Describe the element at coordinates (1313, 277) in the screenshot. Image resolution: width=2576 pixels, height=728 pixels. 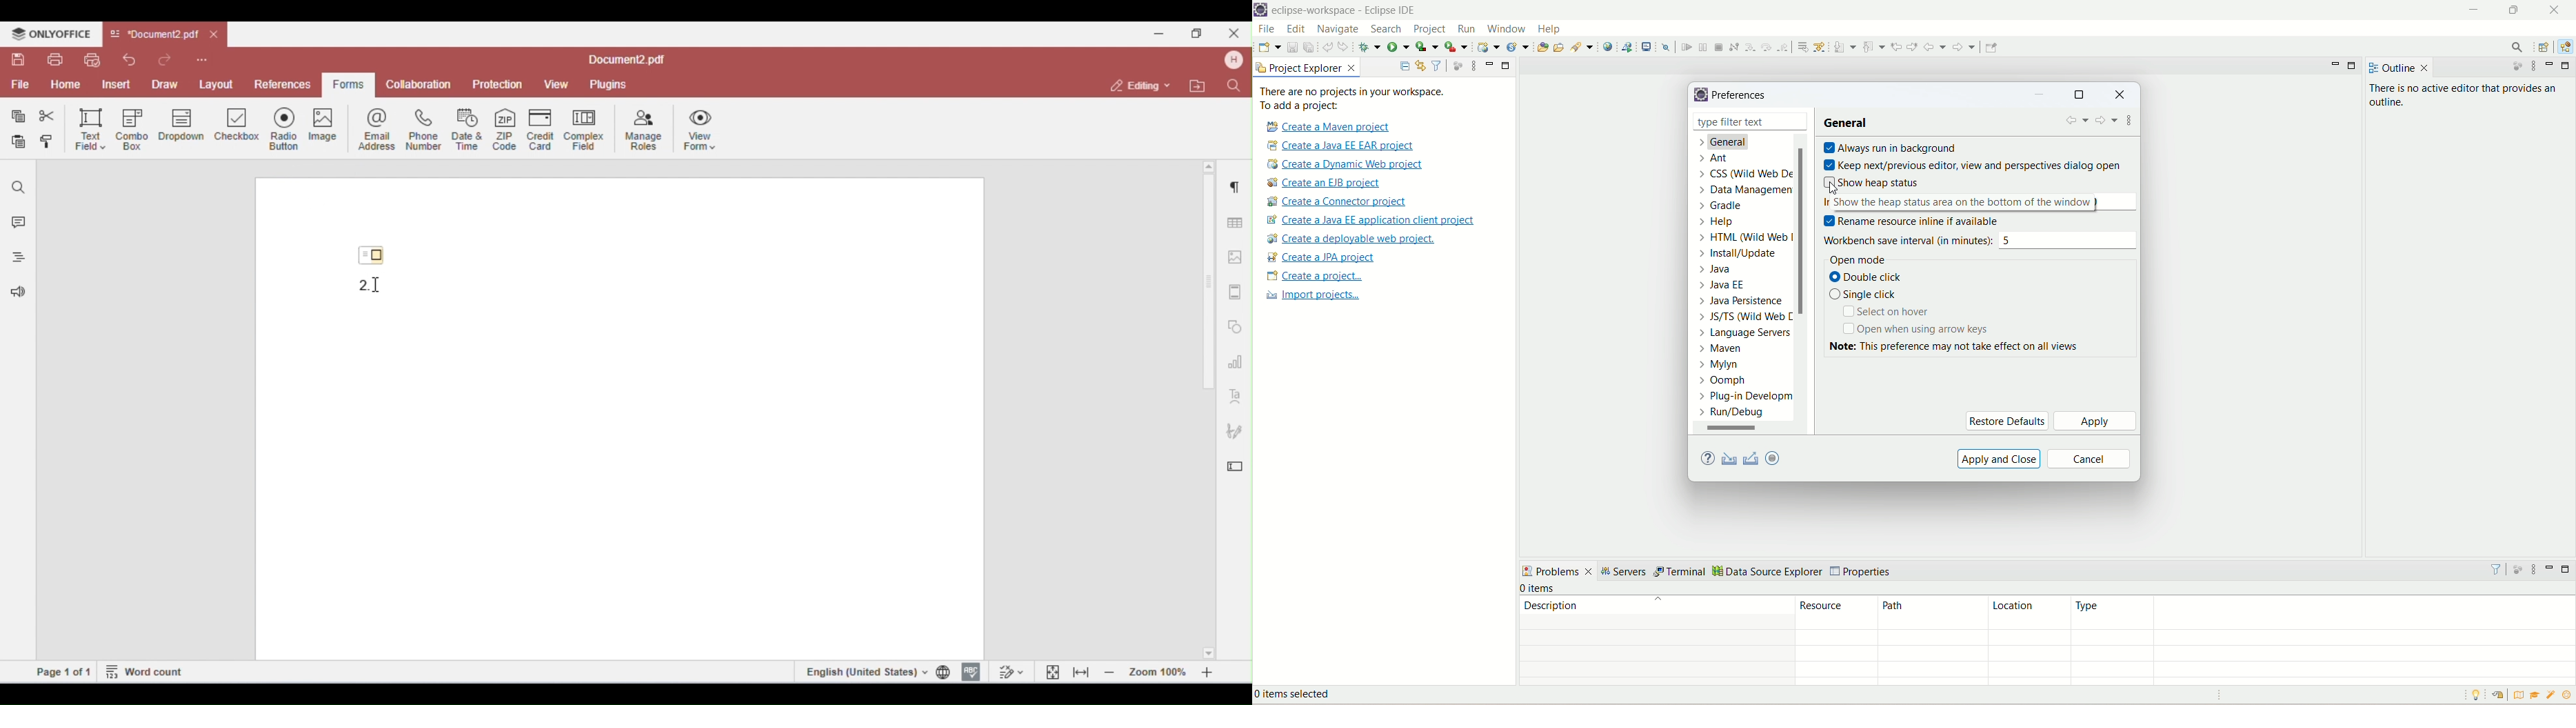
I see `create a project` at that location.